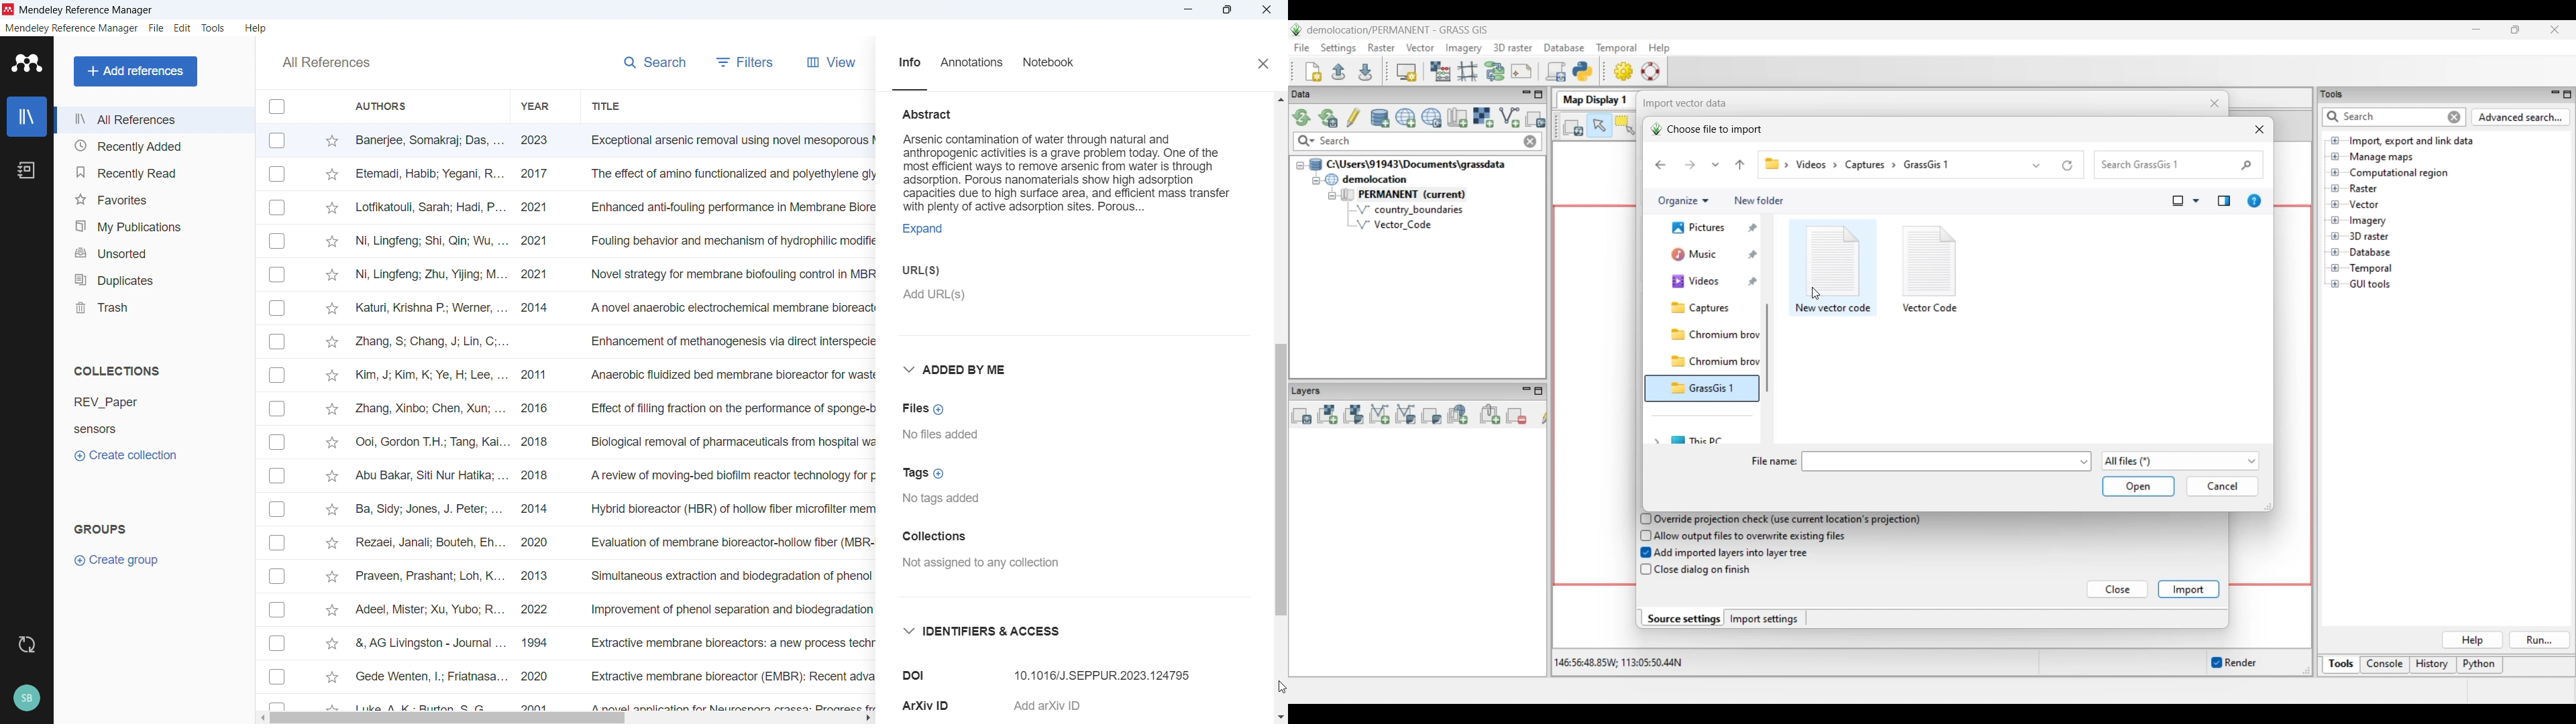 The image size is (2576, 728). I want to click on recently read, so click(152, 173).